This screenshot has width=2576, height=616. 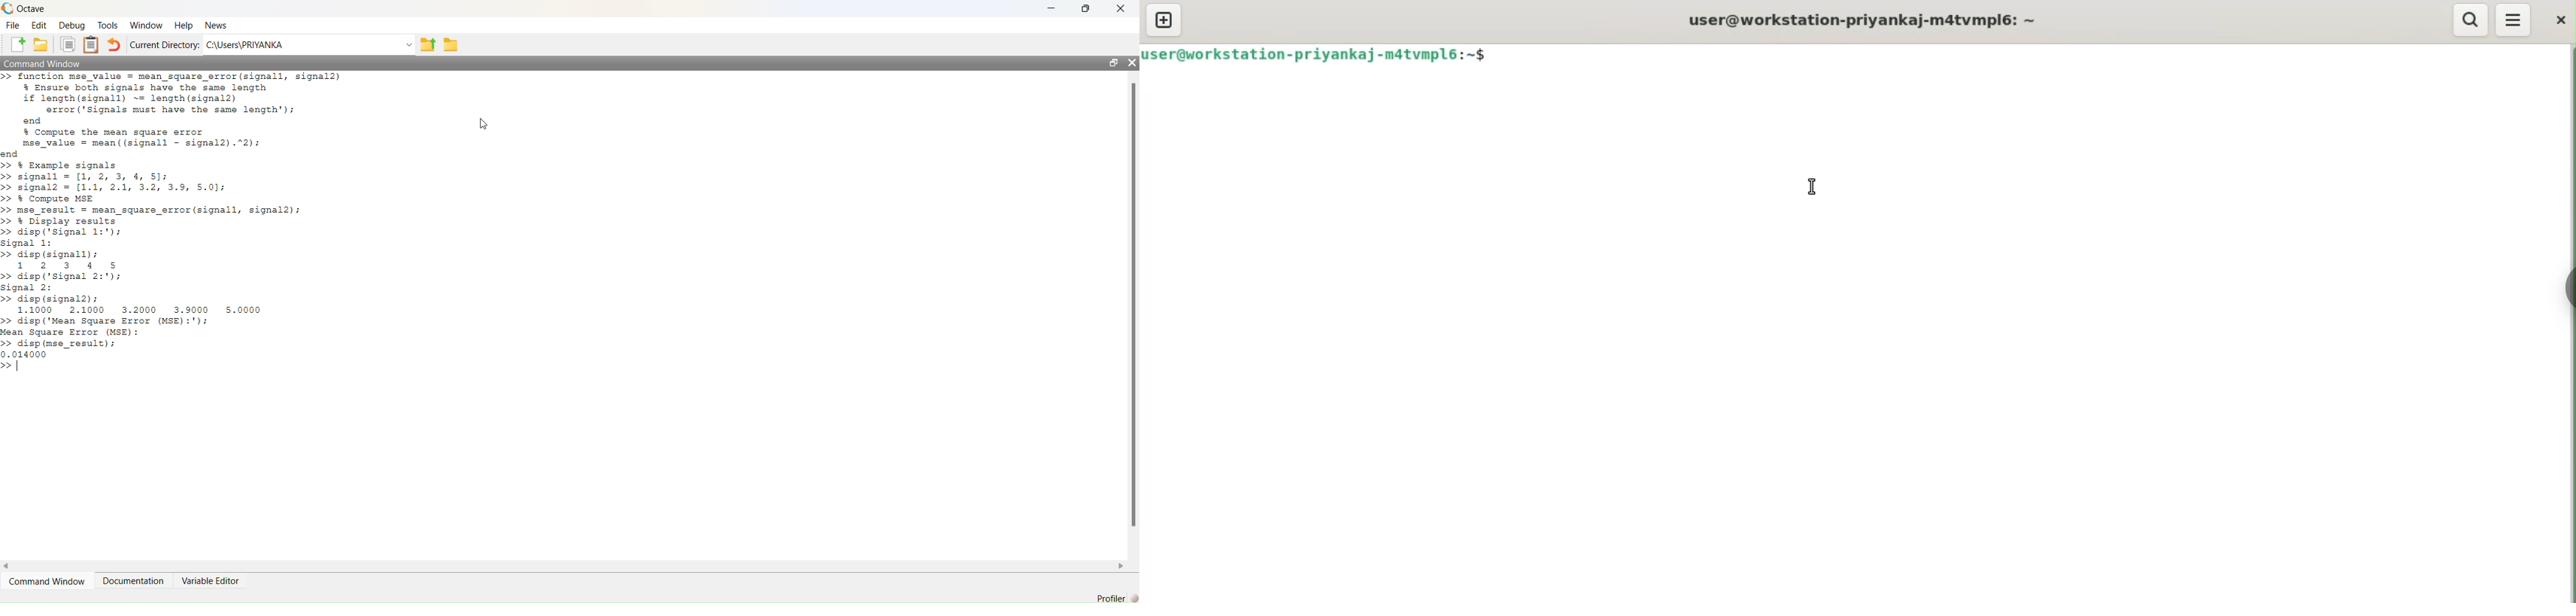 I want to click on copy, so click(x=67, y=45).